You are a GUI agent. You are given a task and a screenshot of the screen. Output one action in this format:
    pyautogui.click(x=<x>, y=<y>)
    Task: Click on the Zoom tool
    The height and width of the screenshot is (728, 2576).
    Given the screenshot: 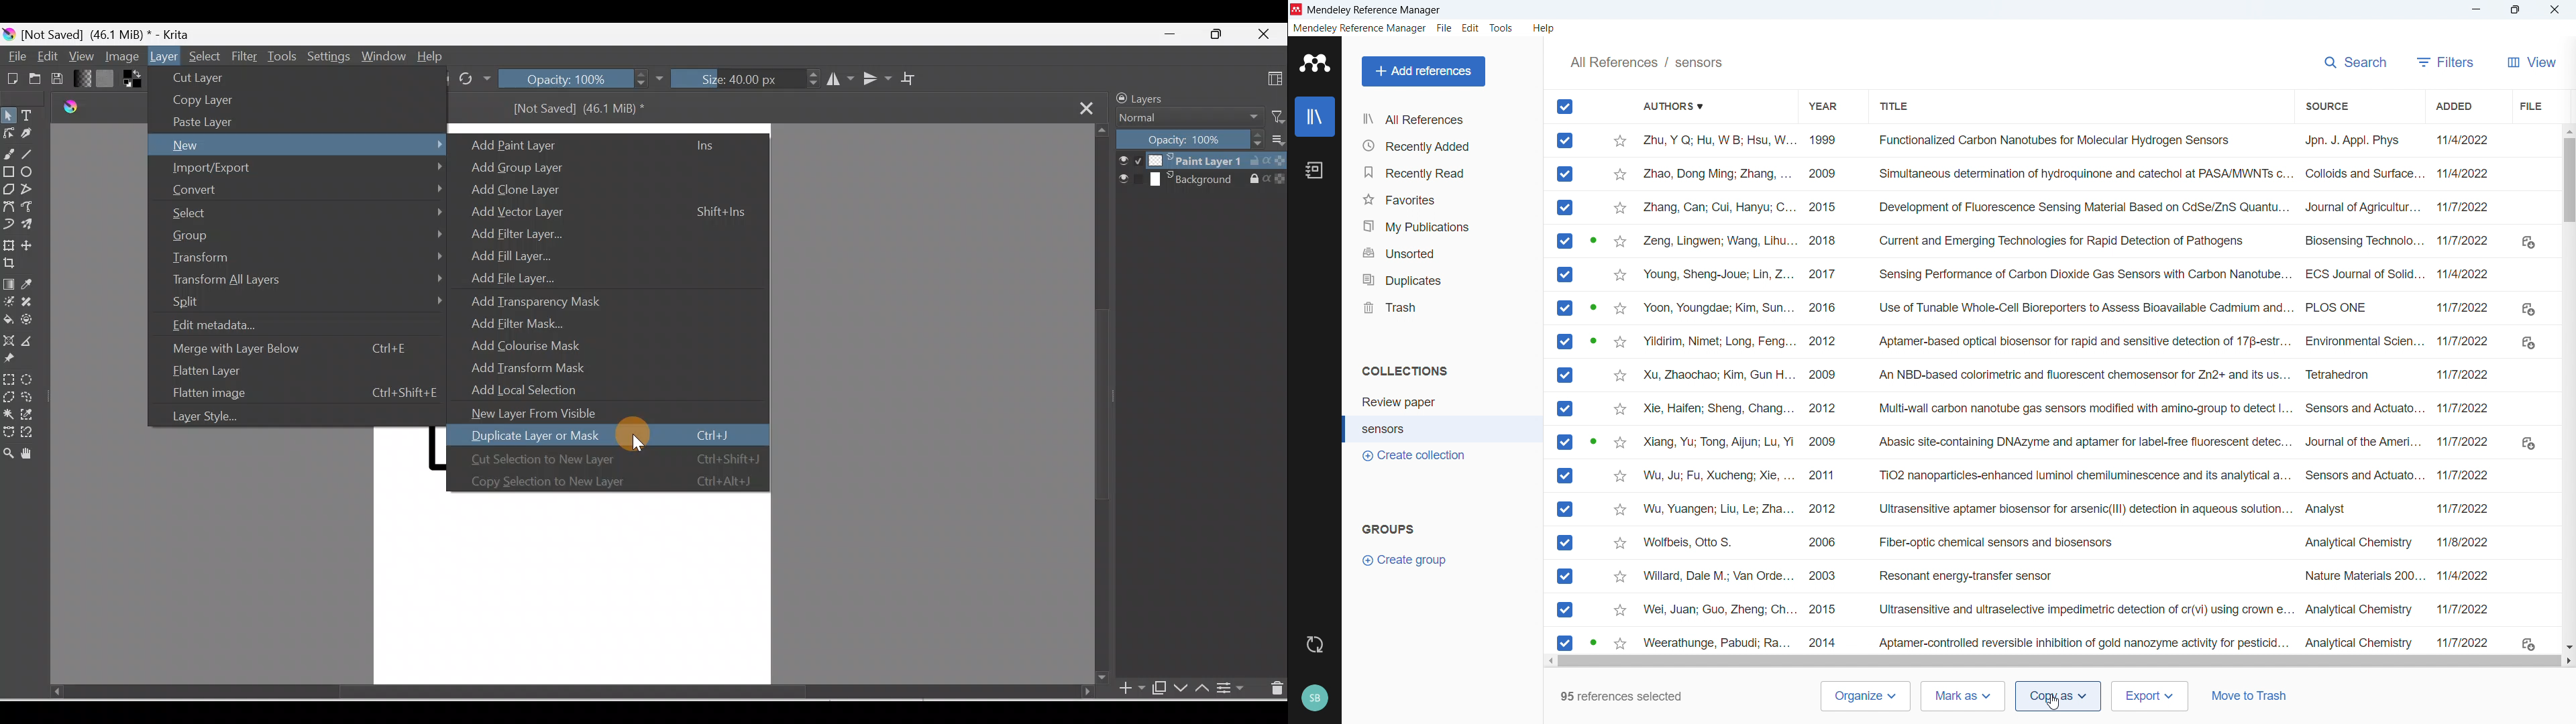 What is the action you would take?
    pyautogui.click(x=8, y=455)
    